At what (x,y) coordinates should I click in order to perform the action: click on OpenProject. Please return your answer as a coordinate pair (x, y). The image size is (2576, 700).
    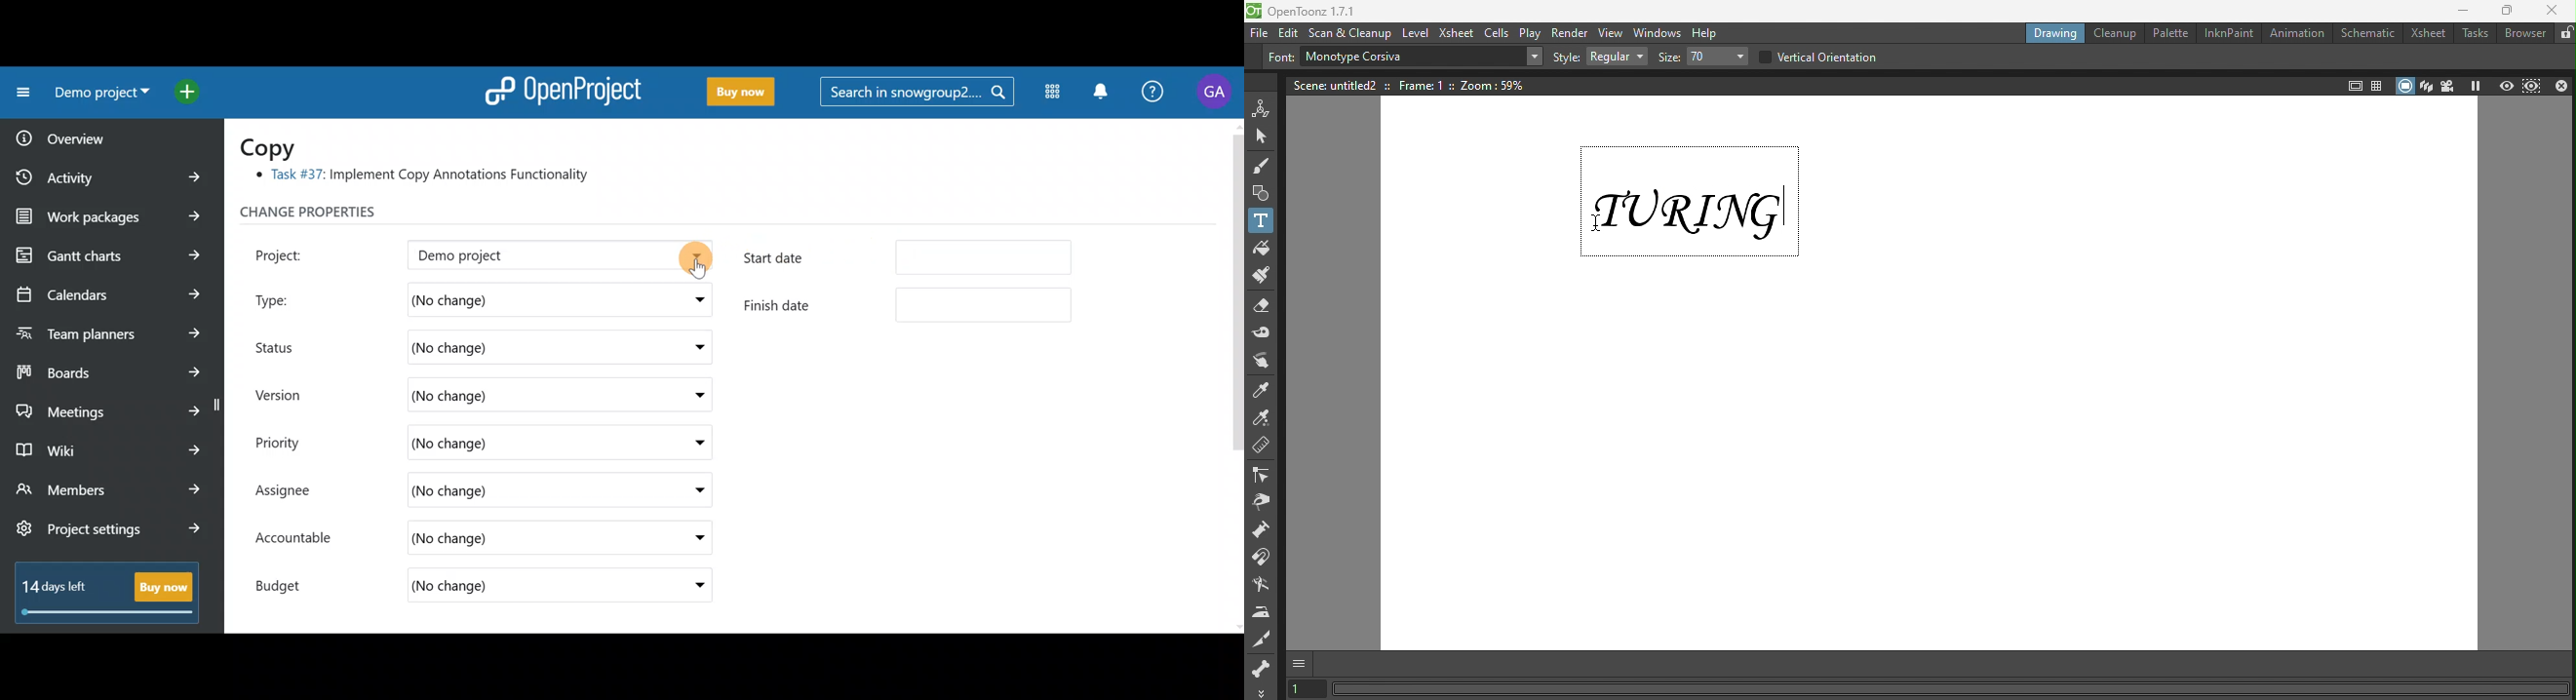
    Looking at the image, I should click on (561, 88).